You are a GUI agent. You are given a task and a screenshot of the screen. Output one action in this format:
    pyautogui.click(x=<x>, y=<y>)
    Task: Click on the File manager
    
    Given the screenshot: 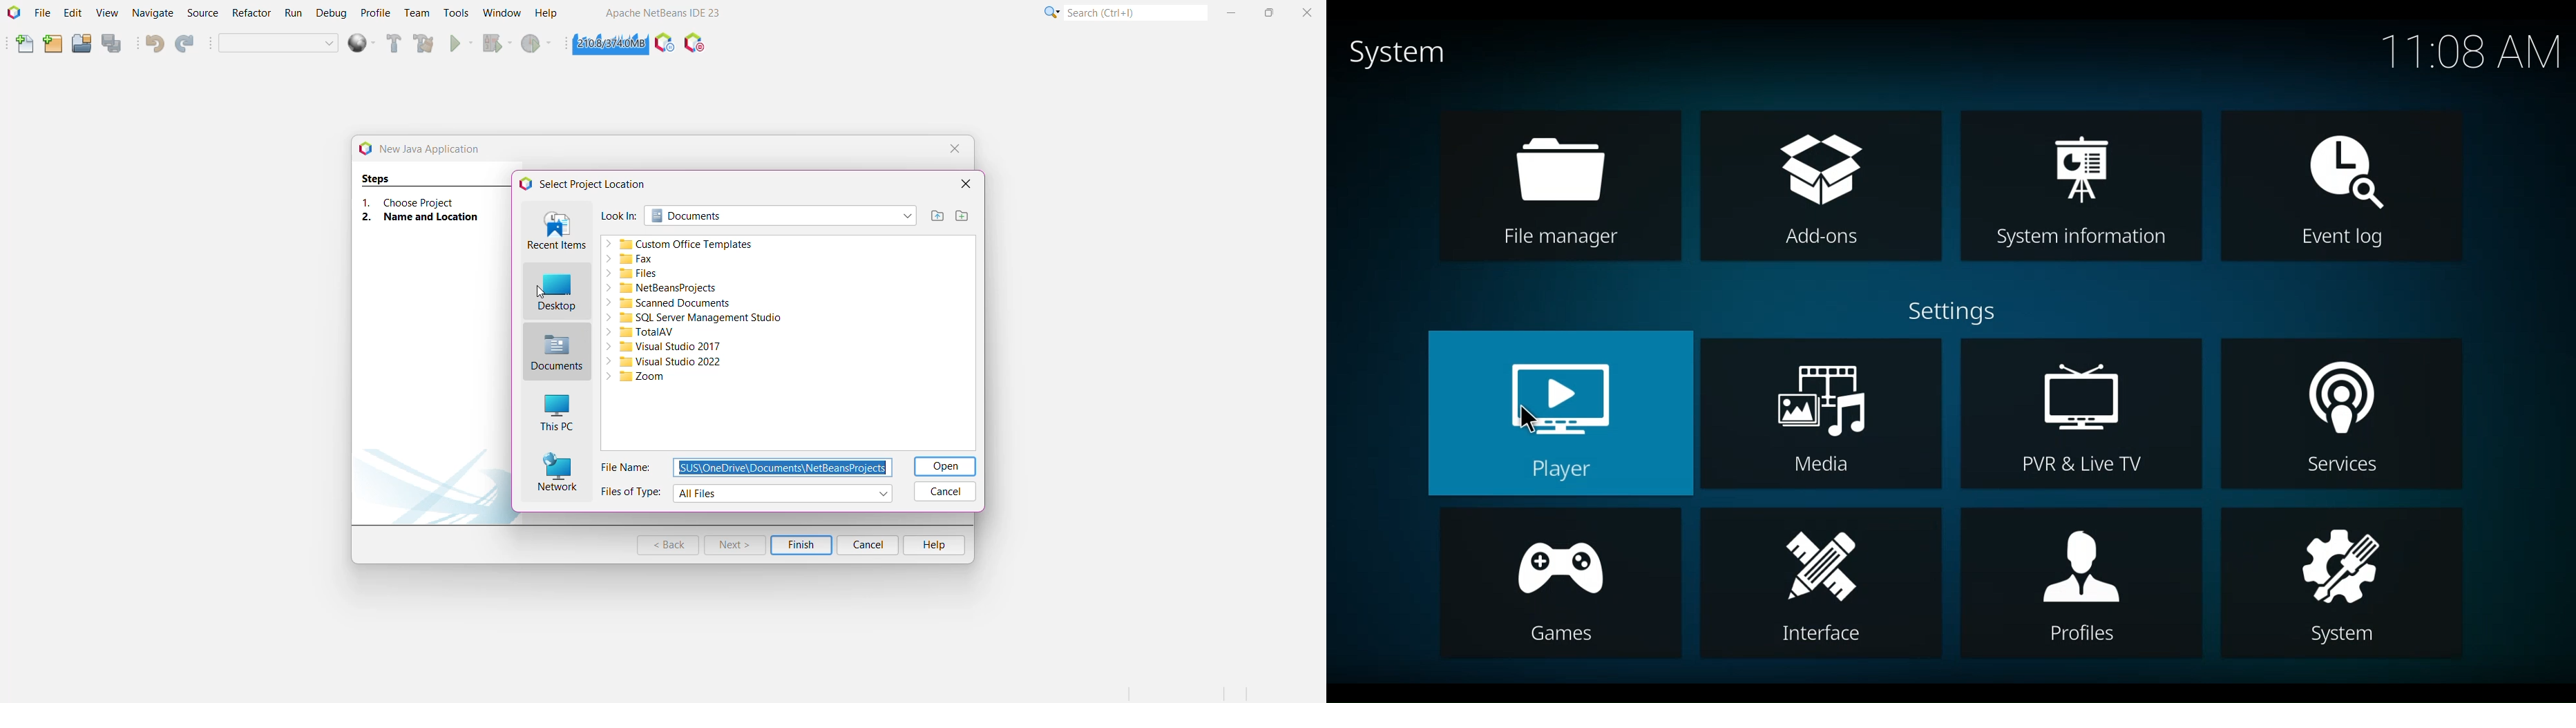 What is the action you would take?
    pyautogui.click(x=1563, y=184)
    